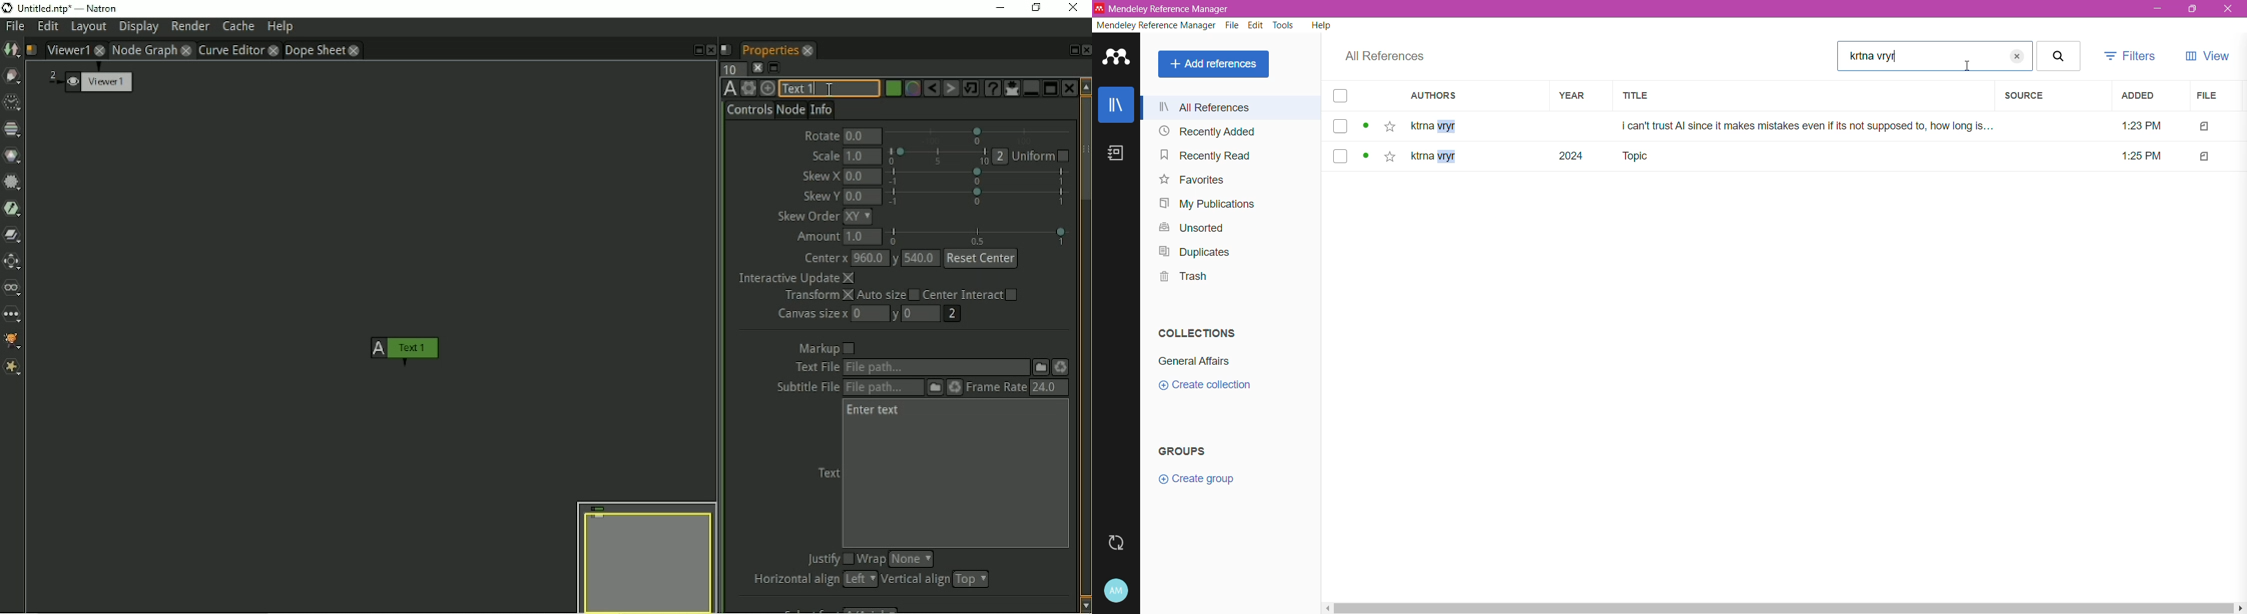 The image size is (2268, 616). What do you see at coordinates (1164, 8) in the screenshot?
I see `‘Mendeley Reference Manager` at bounding box center [1164, 8].